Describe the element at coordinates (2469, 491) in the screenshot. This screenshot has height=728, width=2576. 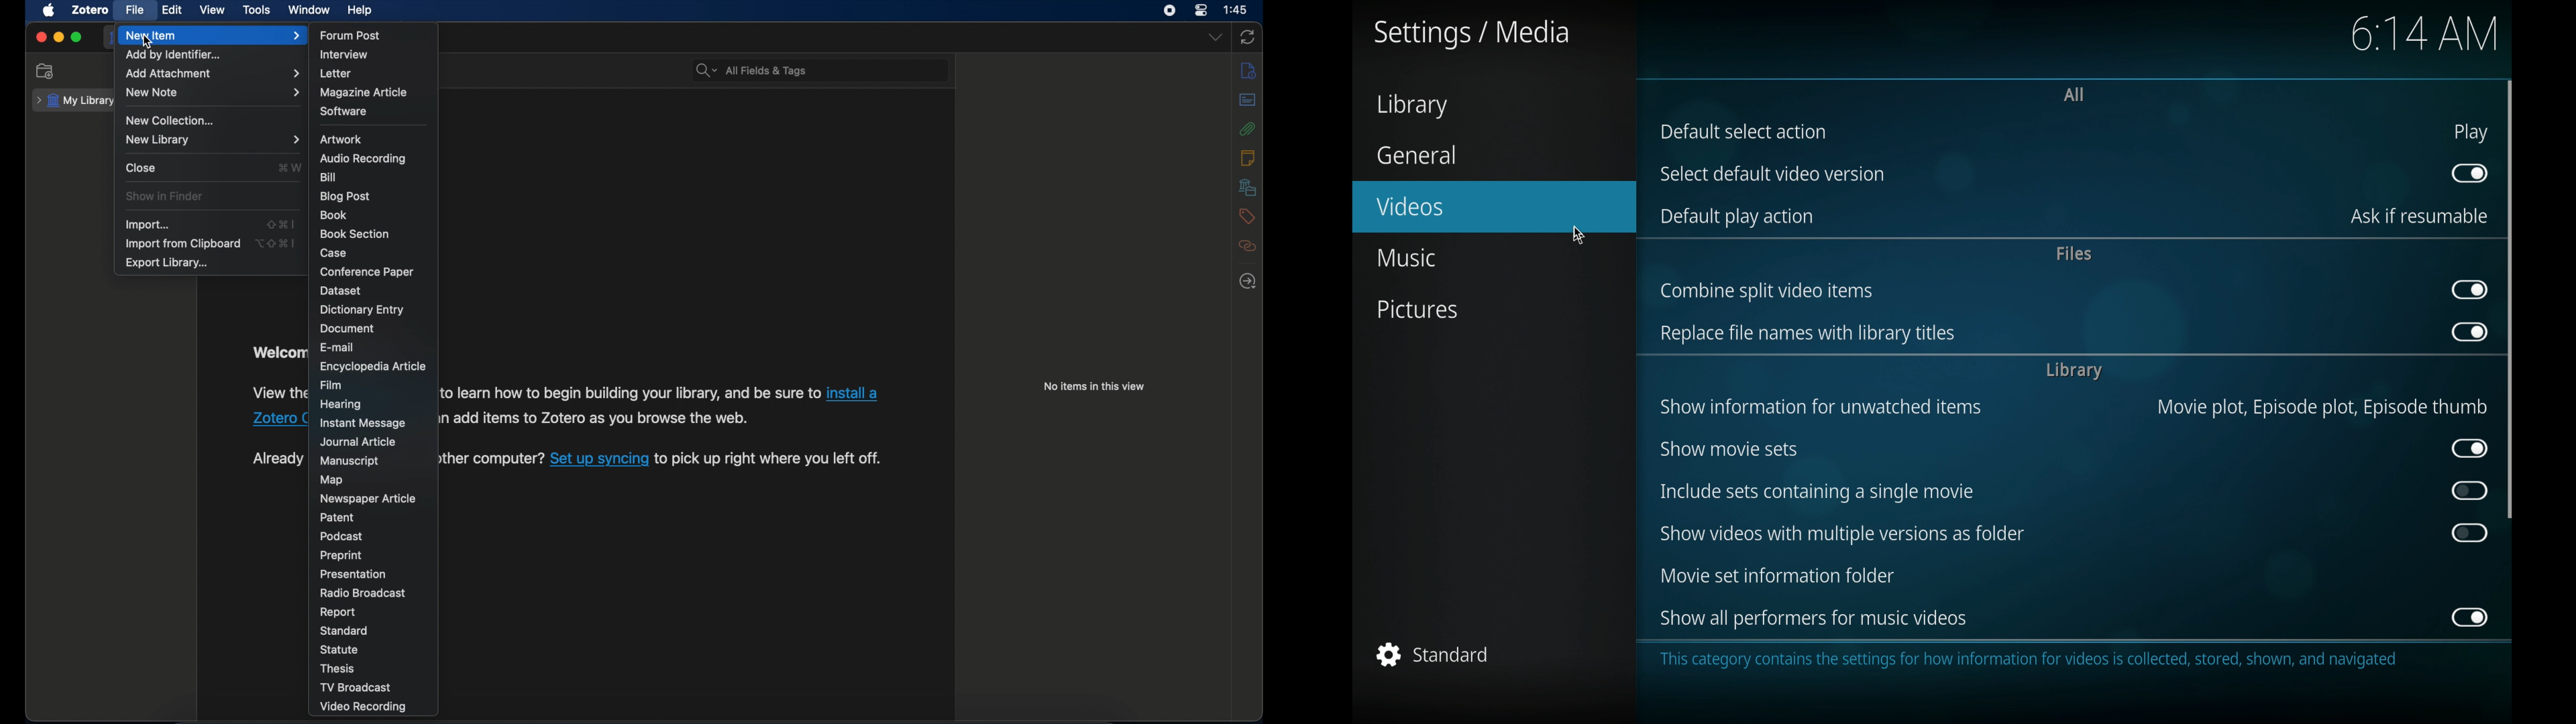
I see `toggle button` at that location.